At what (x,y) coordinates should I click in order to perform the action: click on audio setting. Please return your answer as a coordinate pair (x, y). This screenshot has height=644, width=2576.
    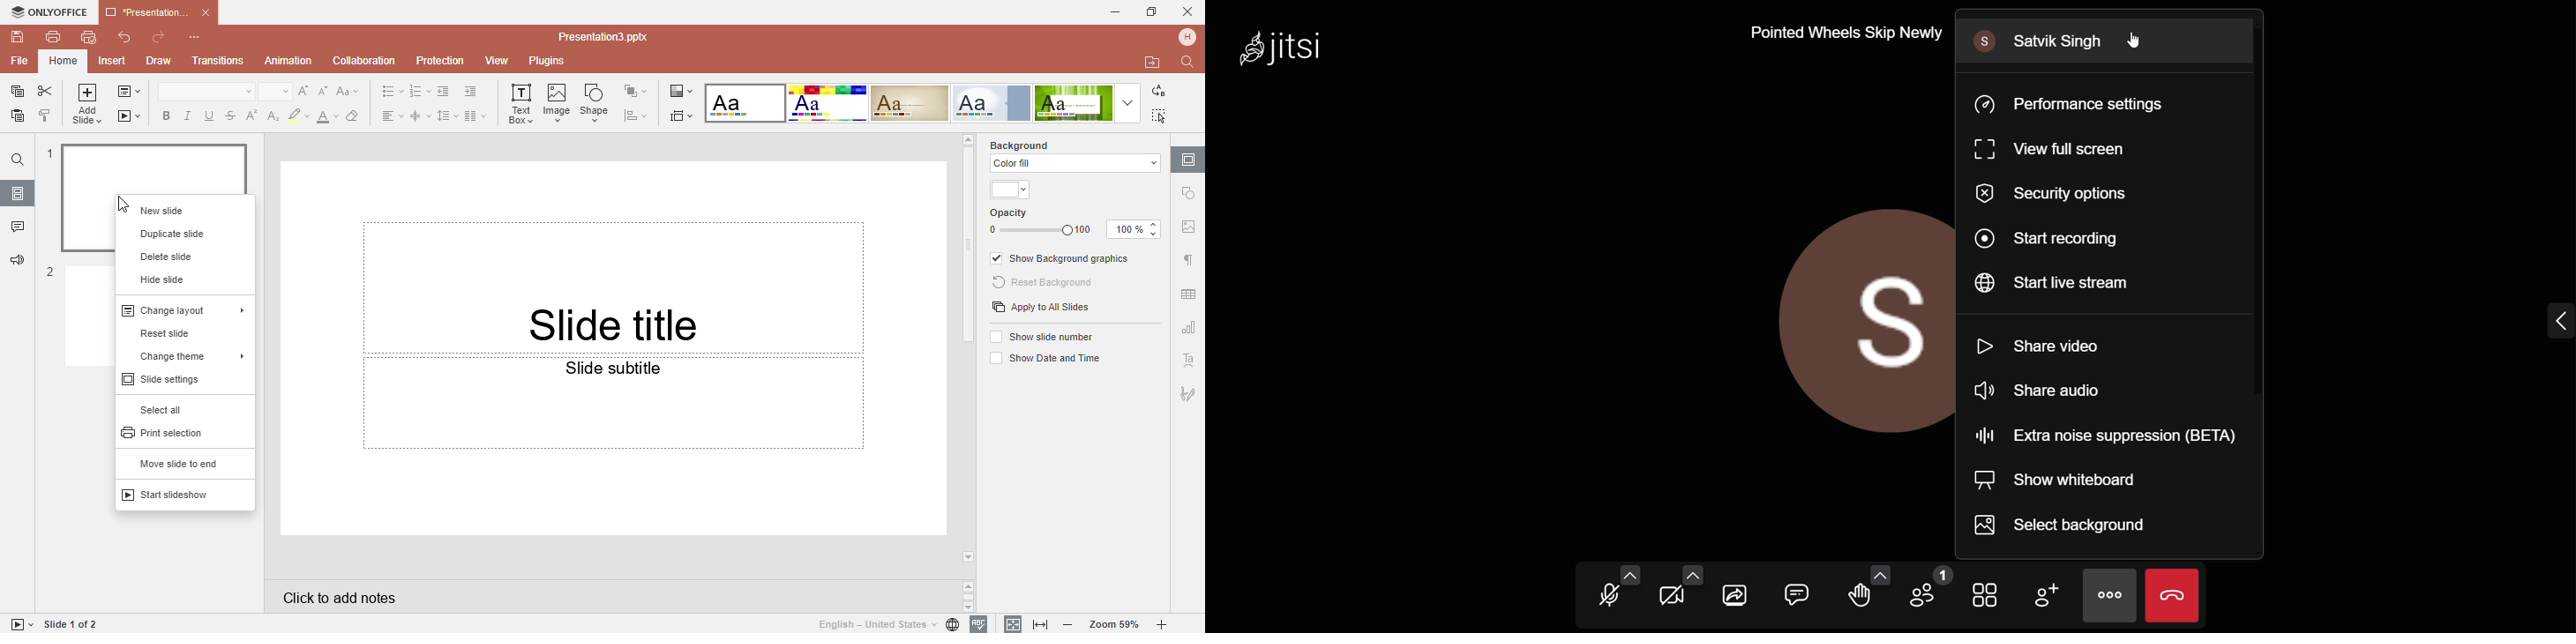
    Looking at the image, I should click on (1630, 571).